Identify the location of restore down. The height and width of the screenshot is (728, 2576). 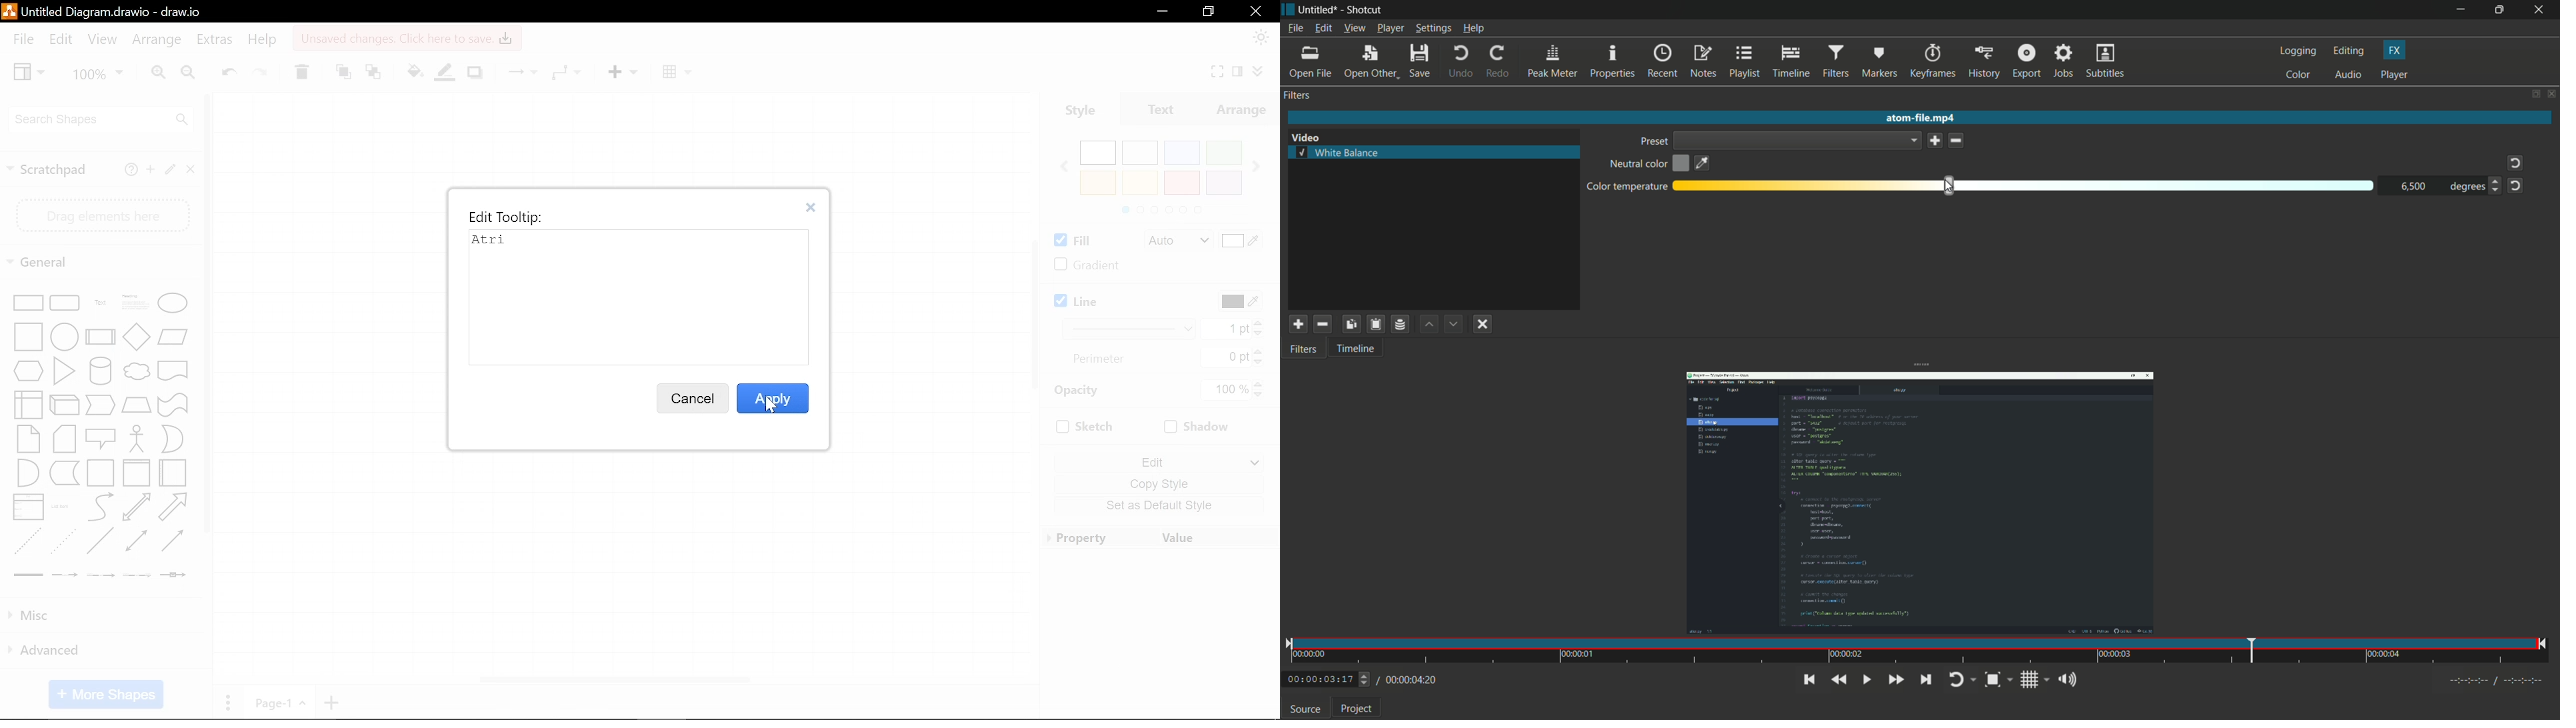
(1208, 12).